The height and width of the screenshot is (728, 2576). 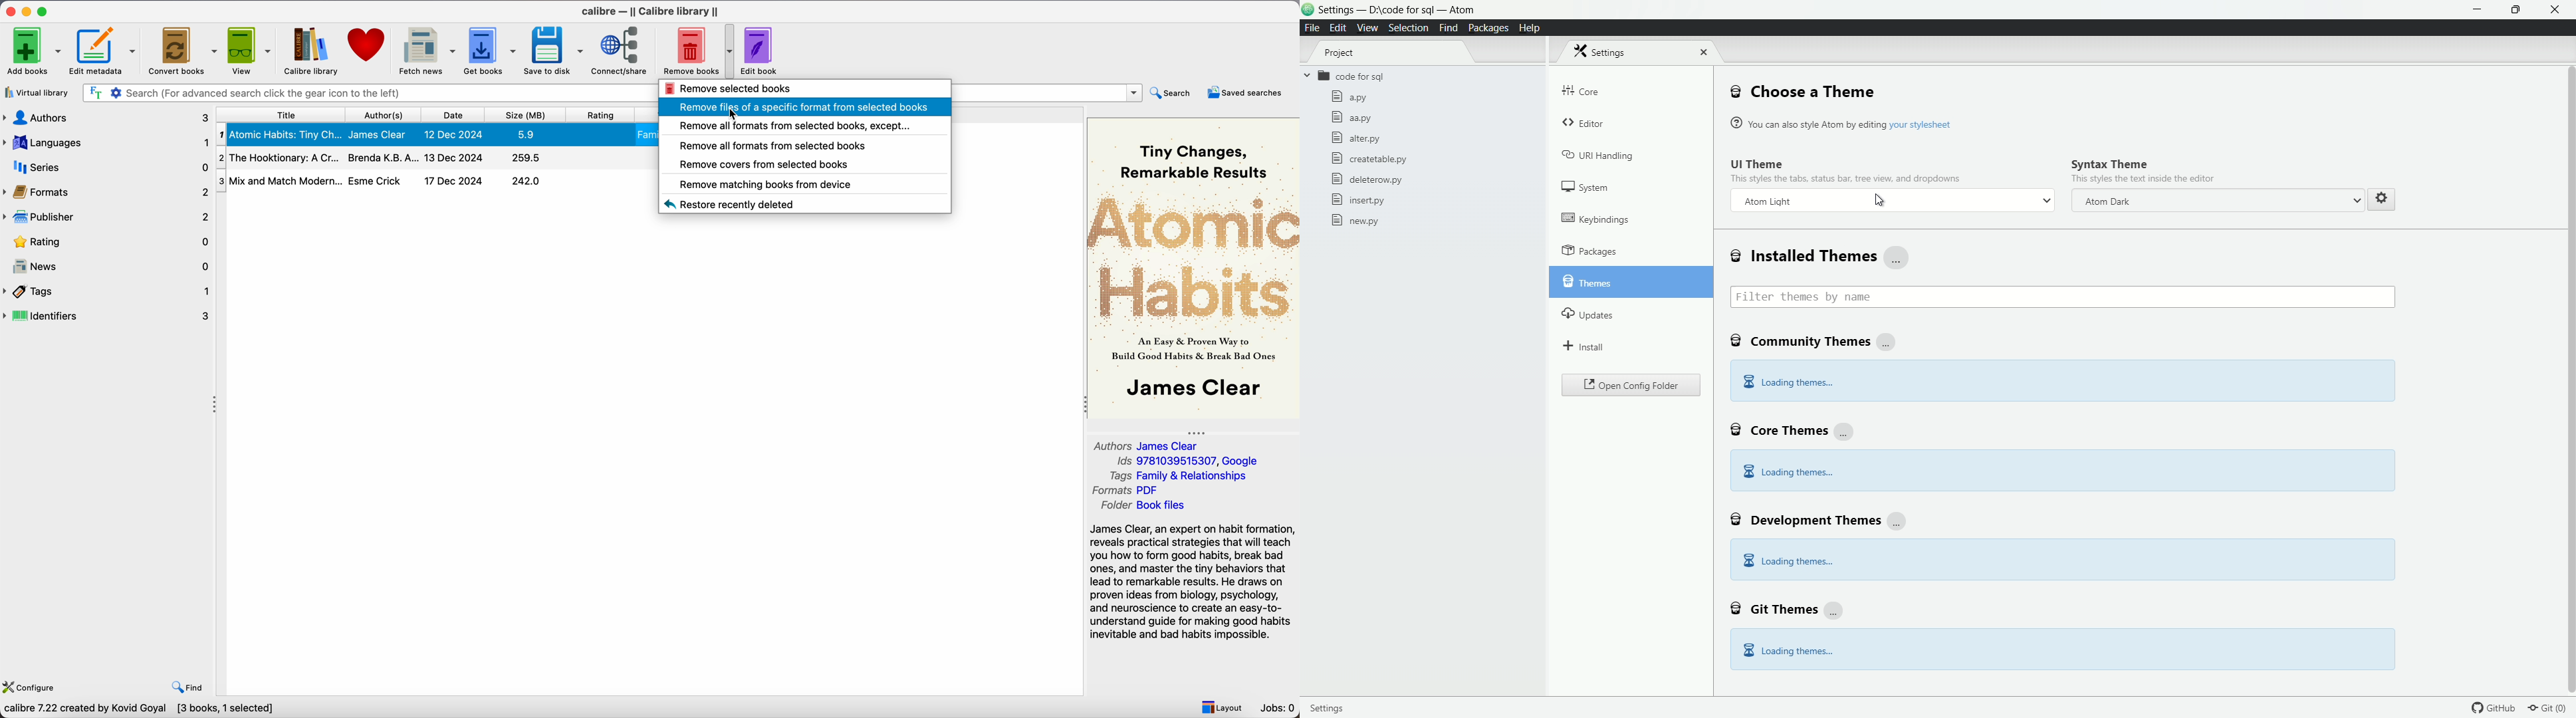 What do you see at coordinates (1584, 345) in the screenshot?
I see `install` at bounding box center [1584, 345].